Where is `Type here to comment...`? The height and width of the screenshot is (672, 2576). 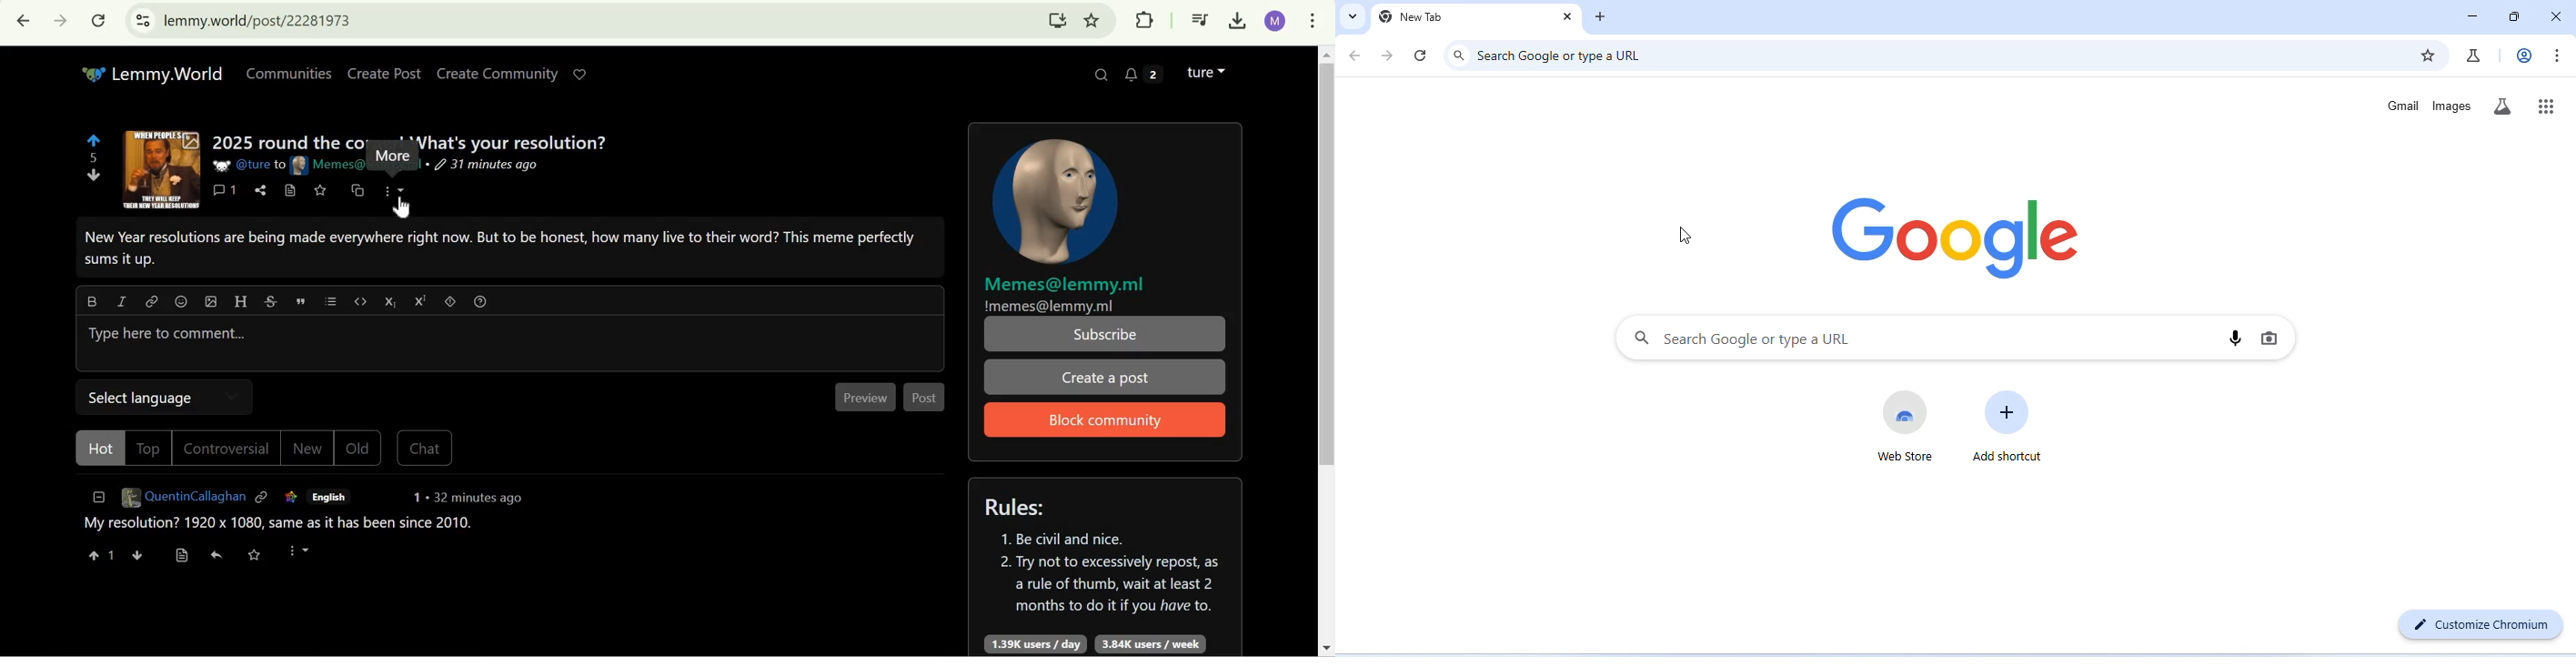
Type here to comment... is located at coordinates (511, 345).